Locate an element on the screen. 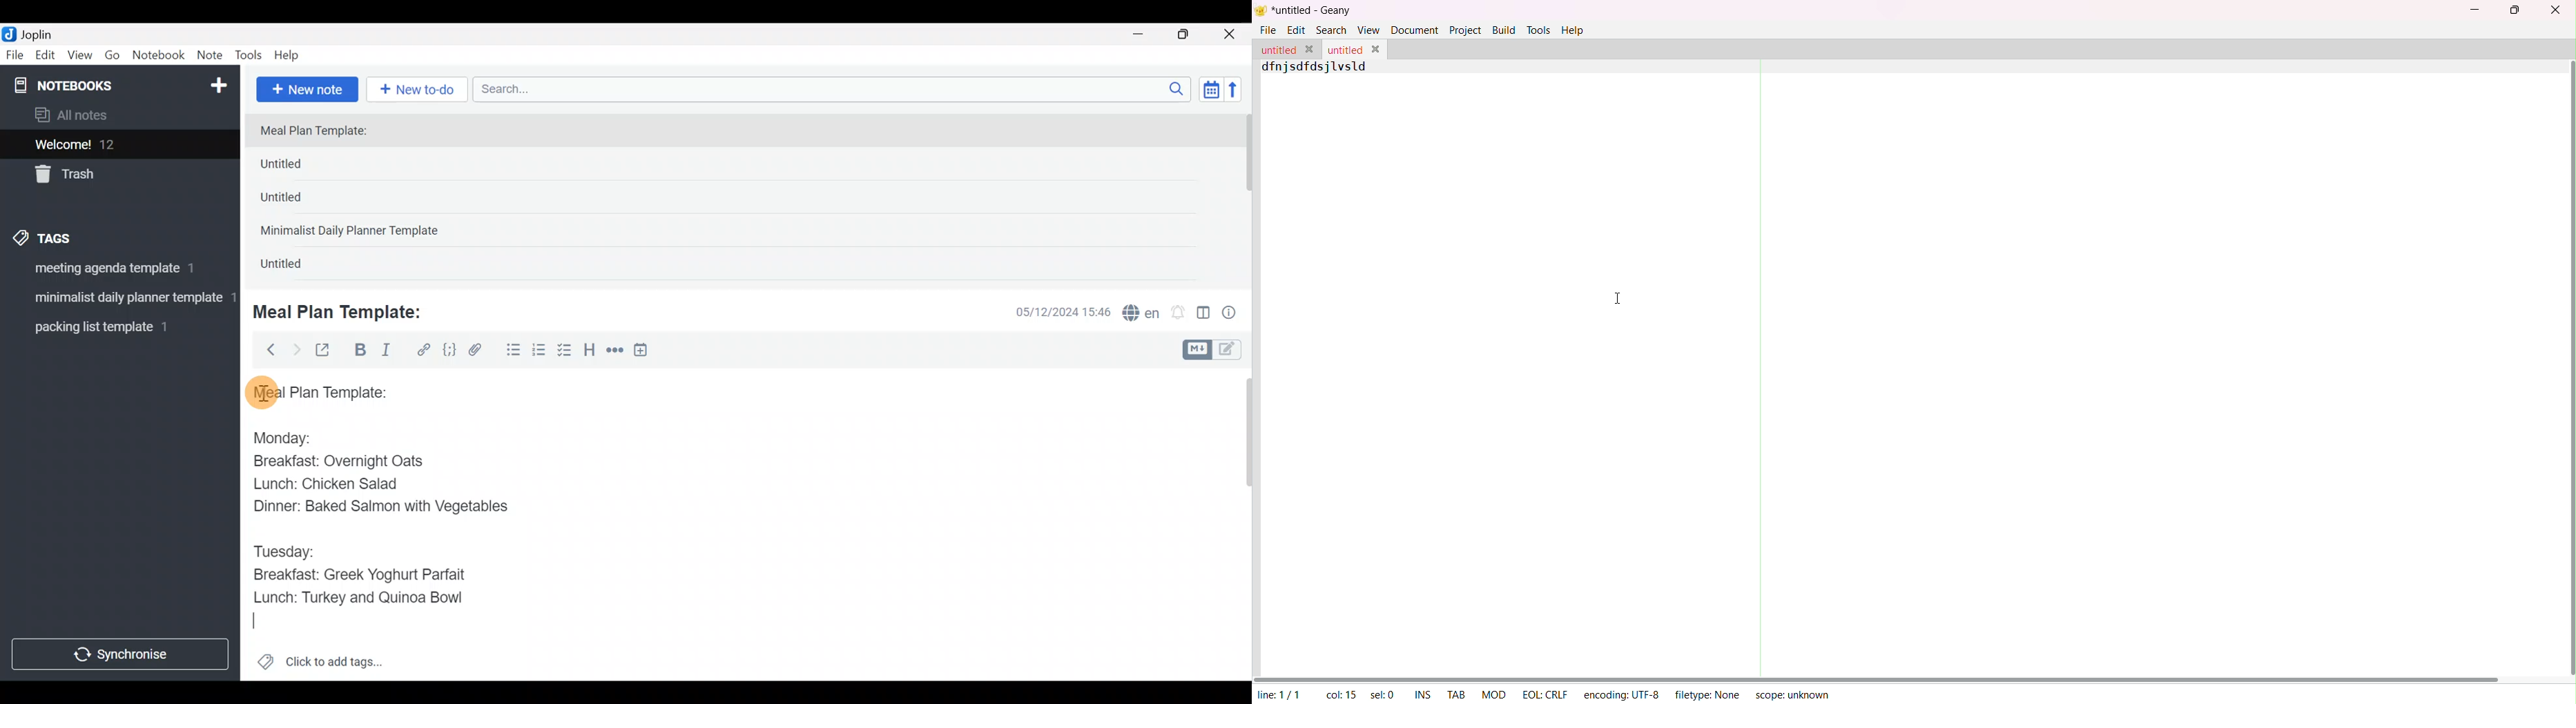  Heading is located at coordinates (590, 352).